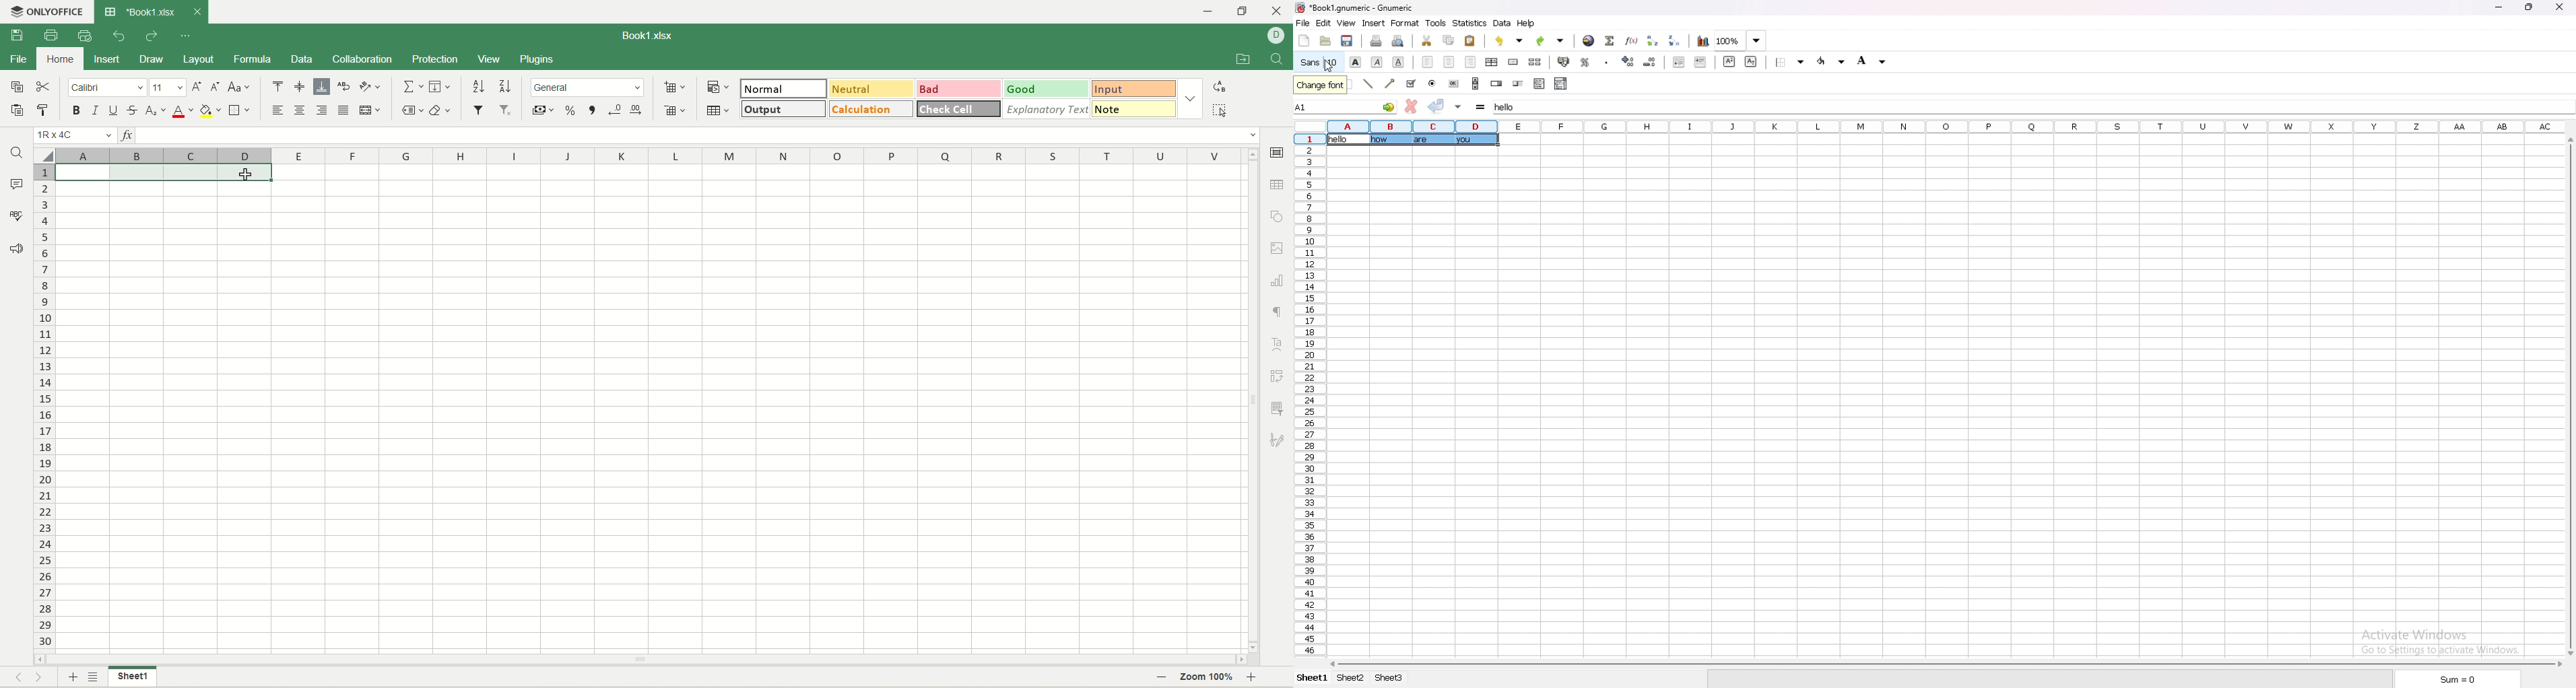 The image size is (2576, 700). I want to click on underline, so click(1398, 61).